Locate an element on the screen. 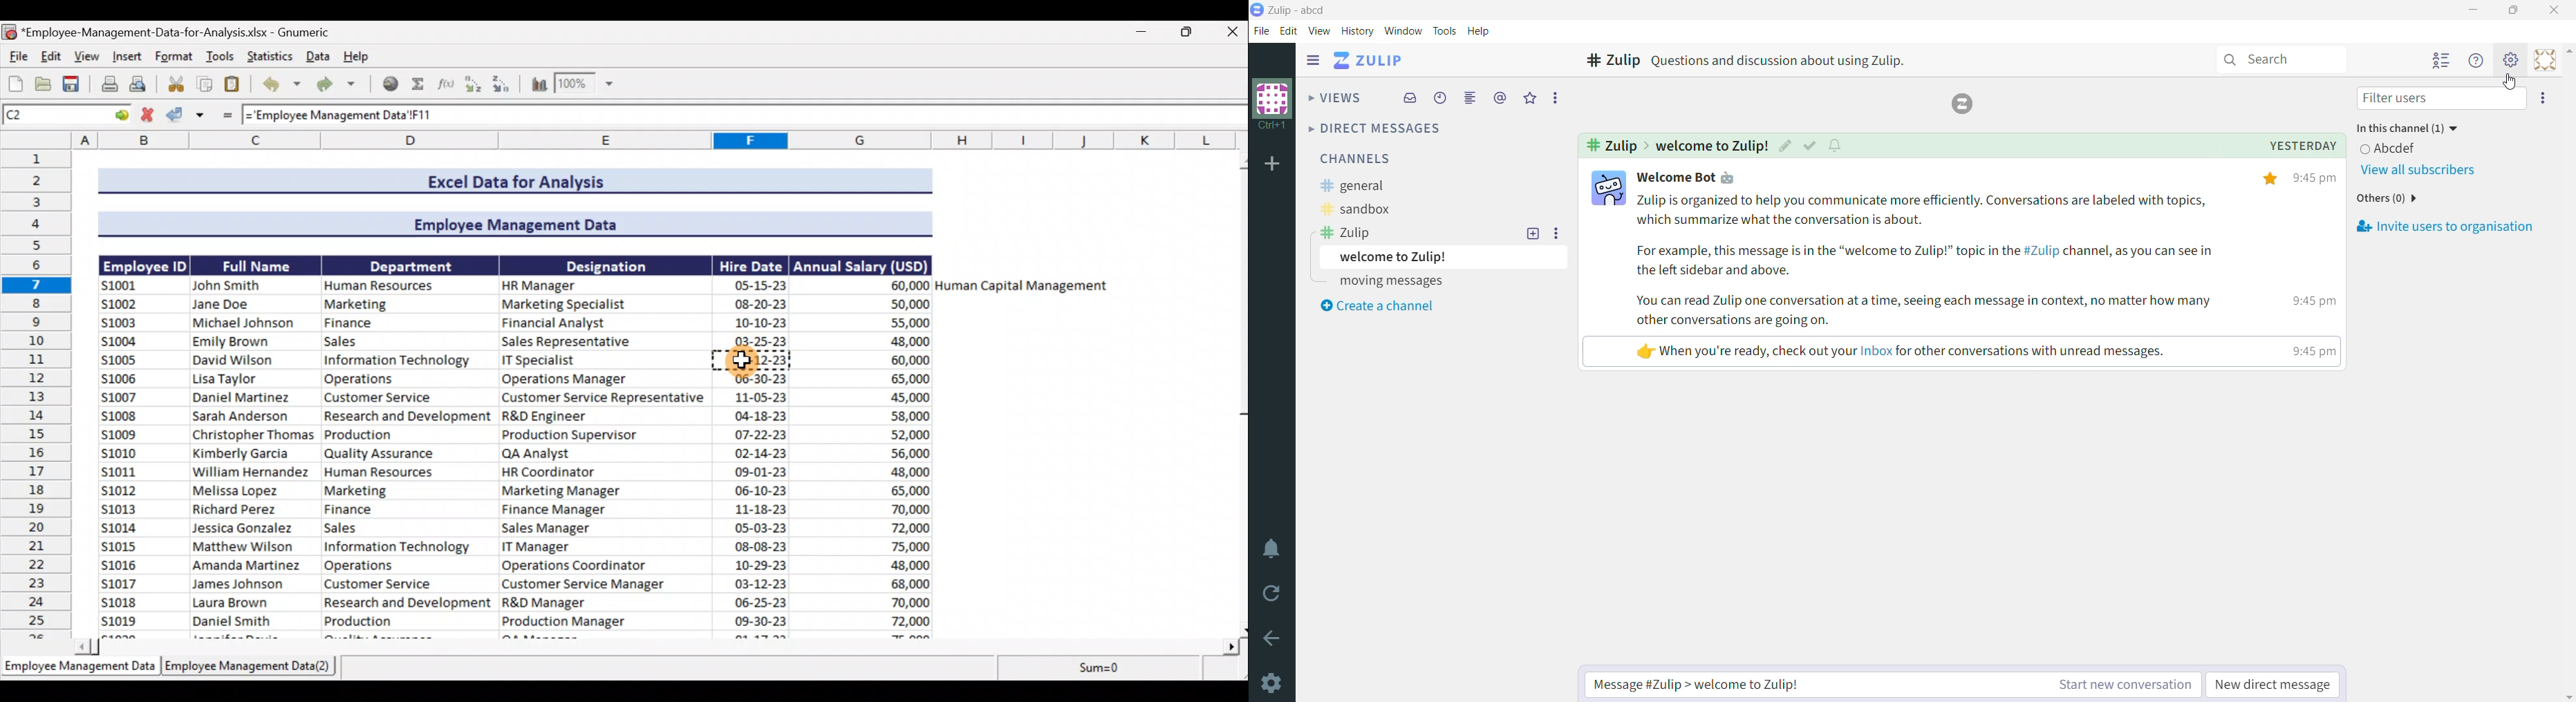  Filter users is located at coordinates (2440, 98).